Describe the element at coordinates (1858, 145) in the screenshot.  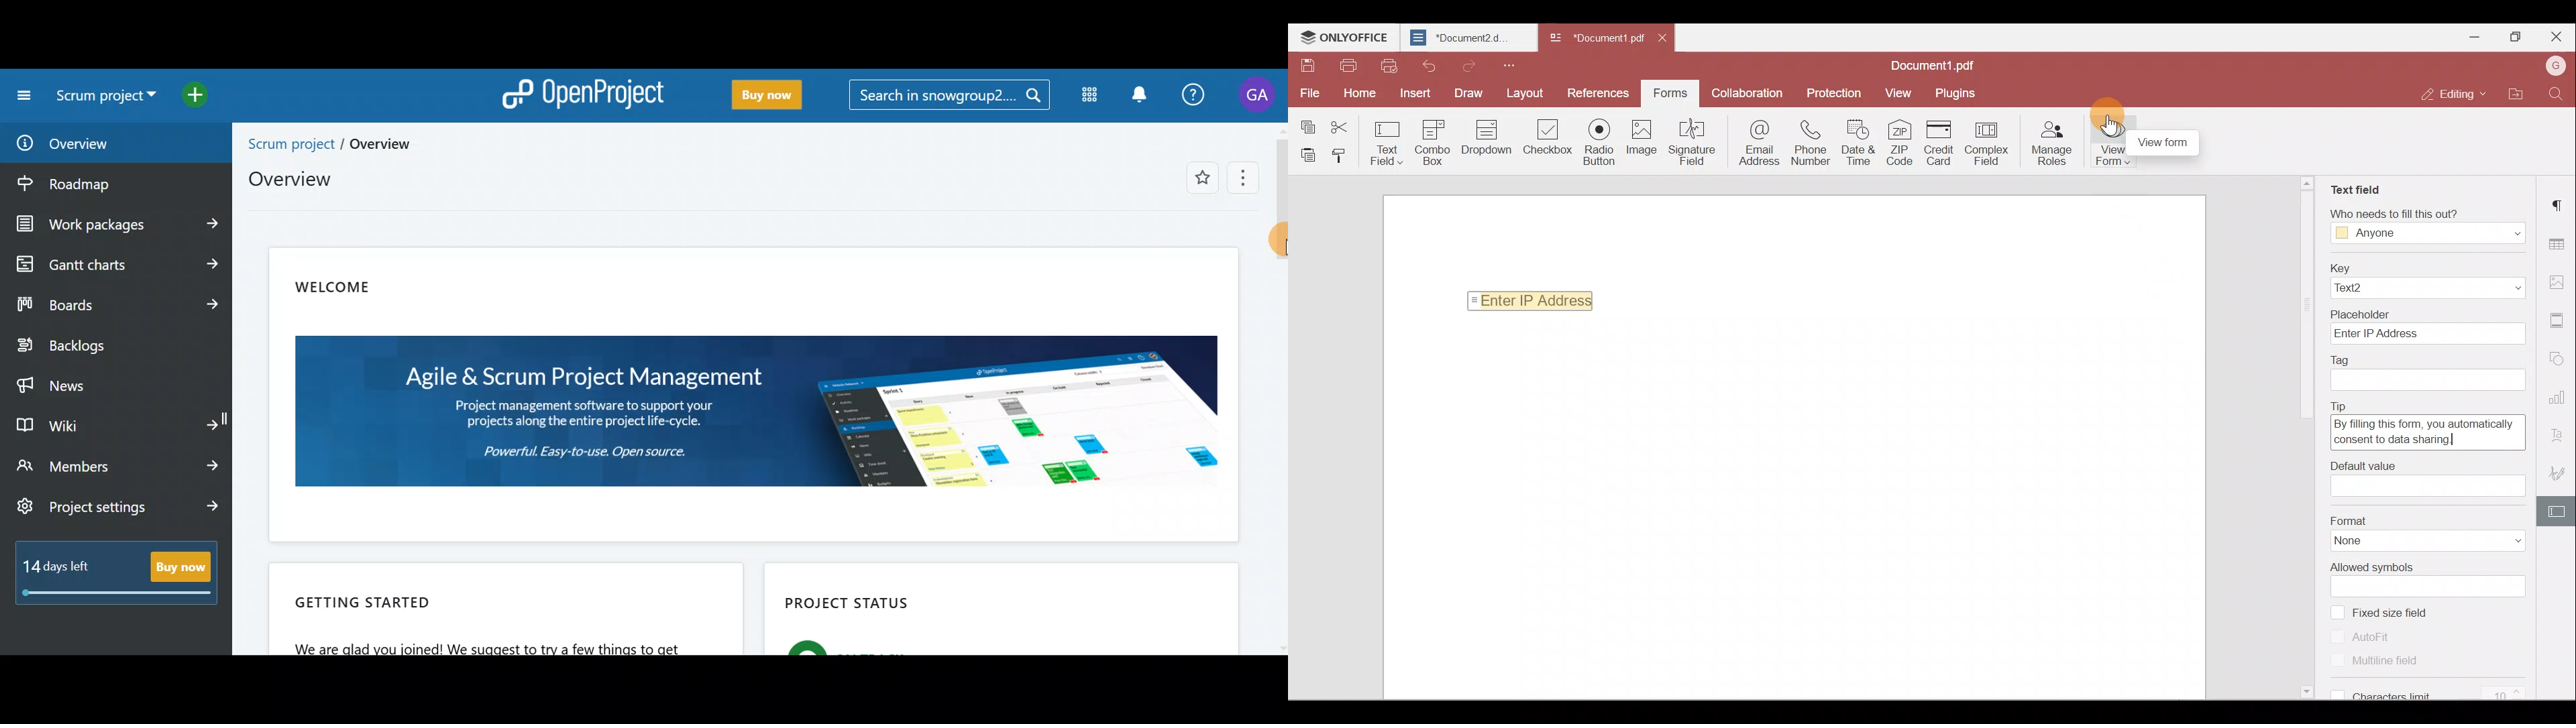
I see `Date & time` at that location.